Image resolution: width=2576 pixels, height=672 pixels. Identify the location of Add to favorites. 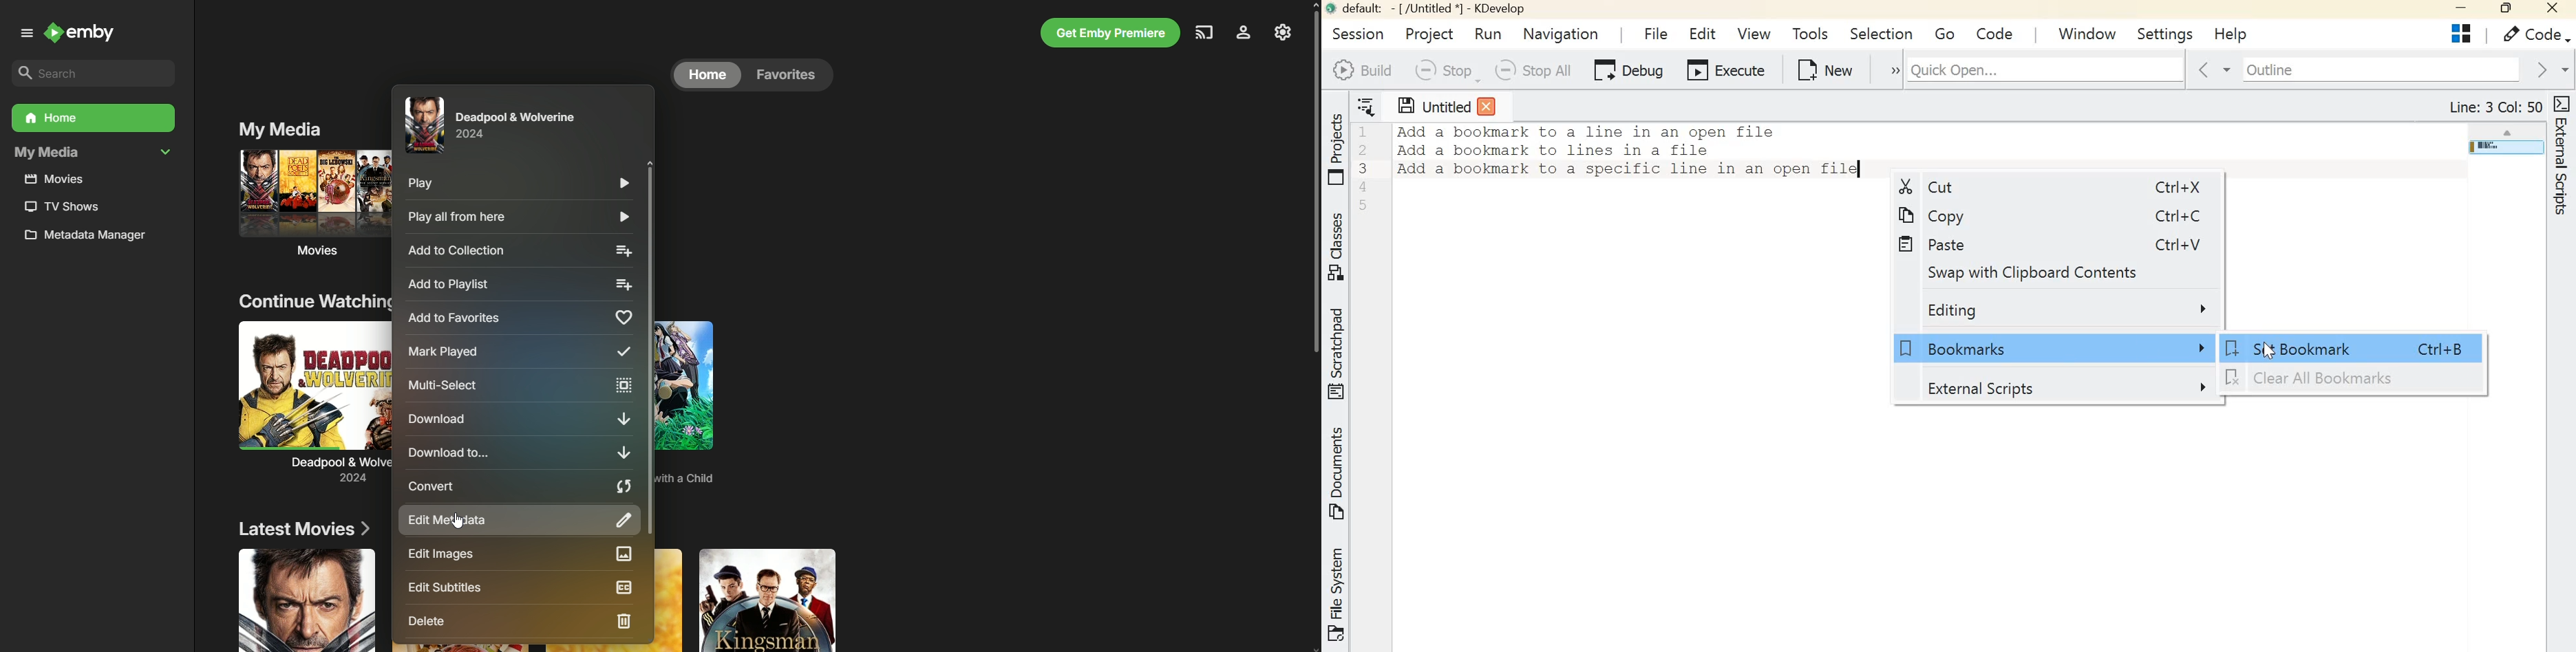
(521, 319).